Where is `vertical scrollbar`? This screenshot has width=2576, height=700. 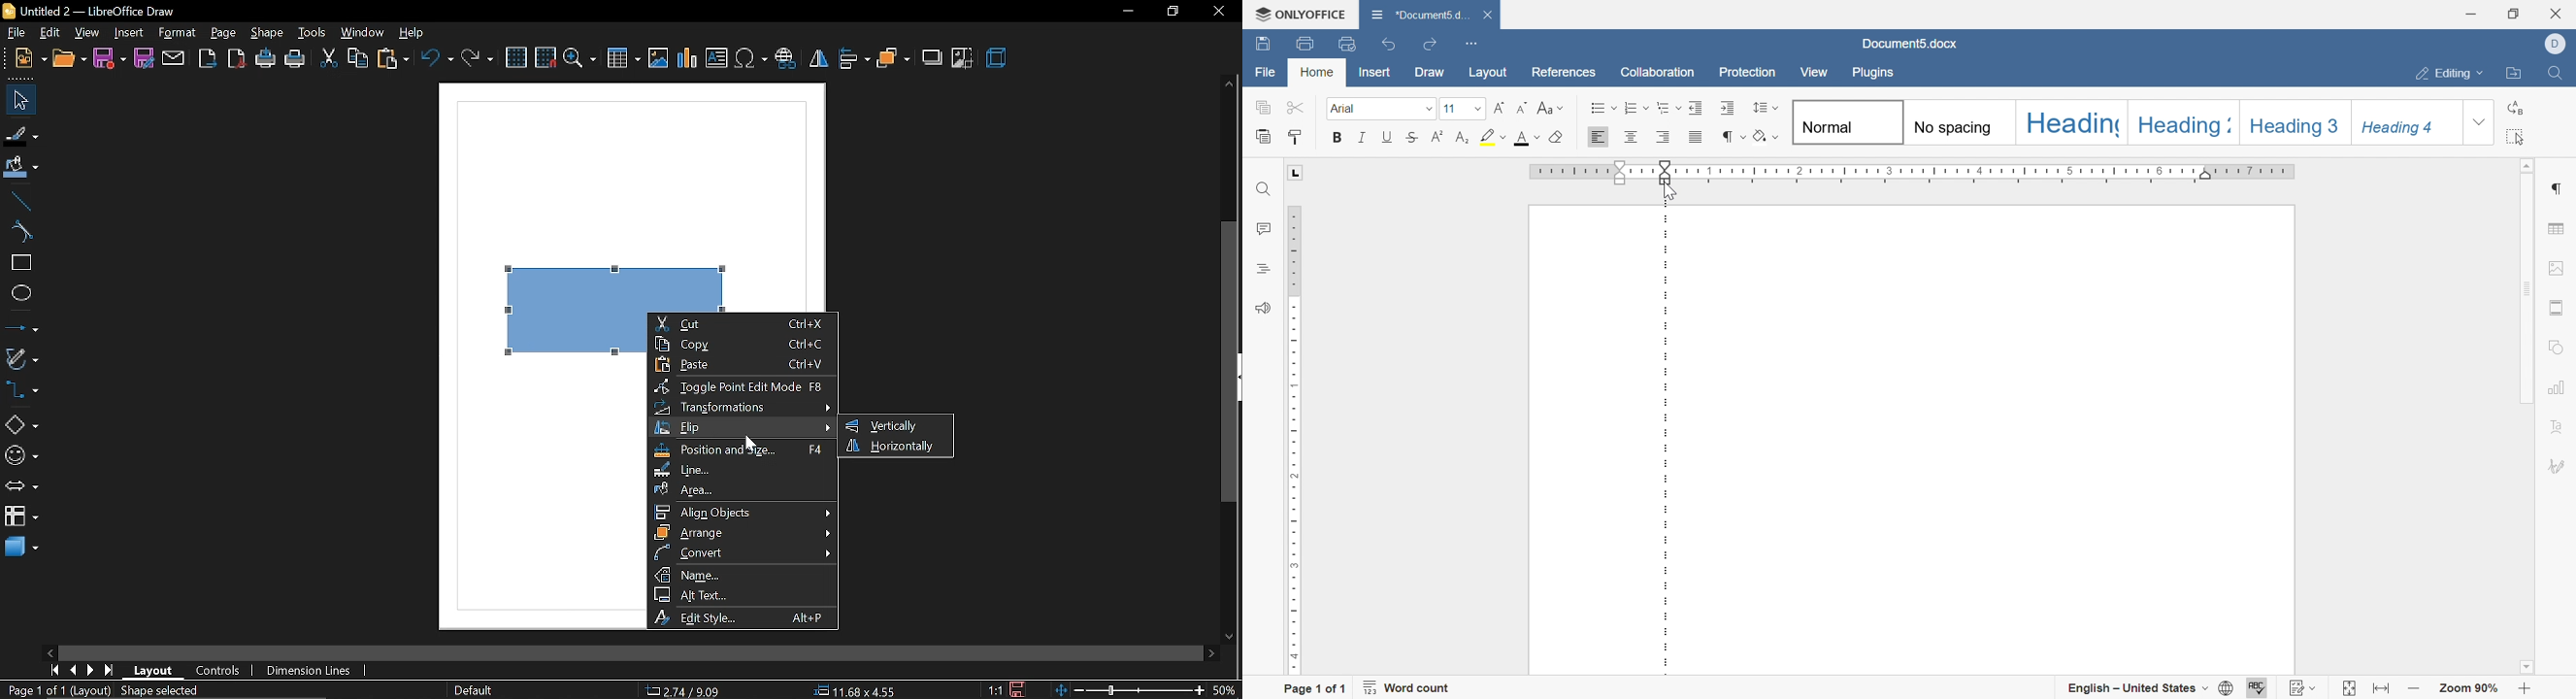
vertical scrollbar is located at coordinates (1230, 362).